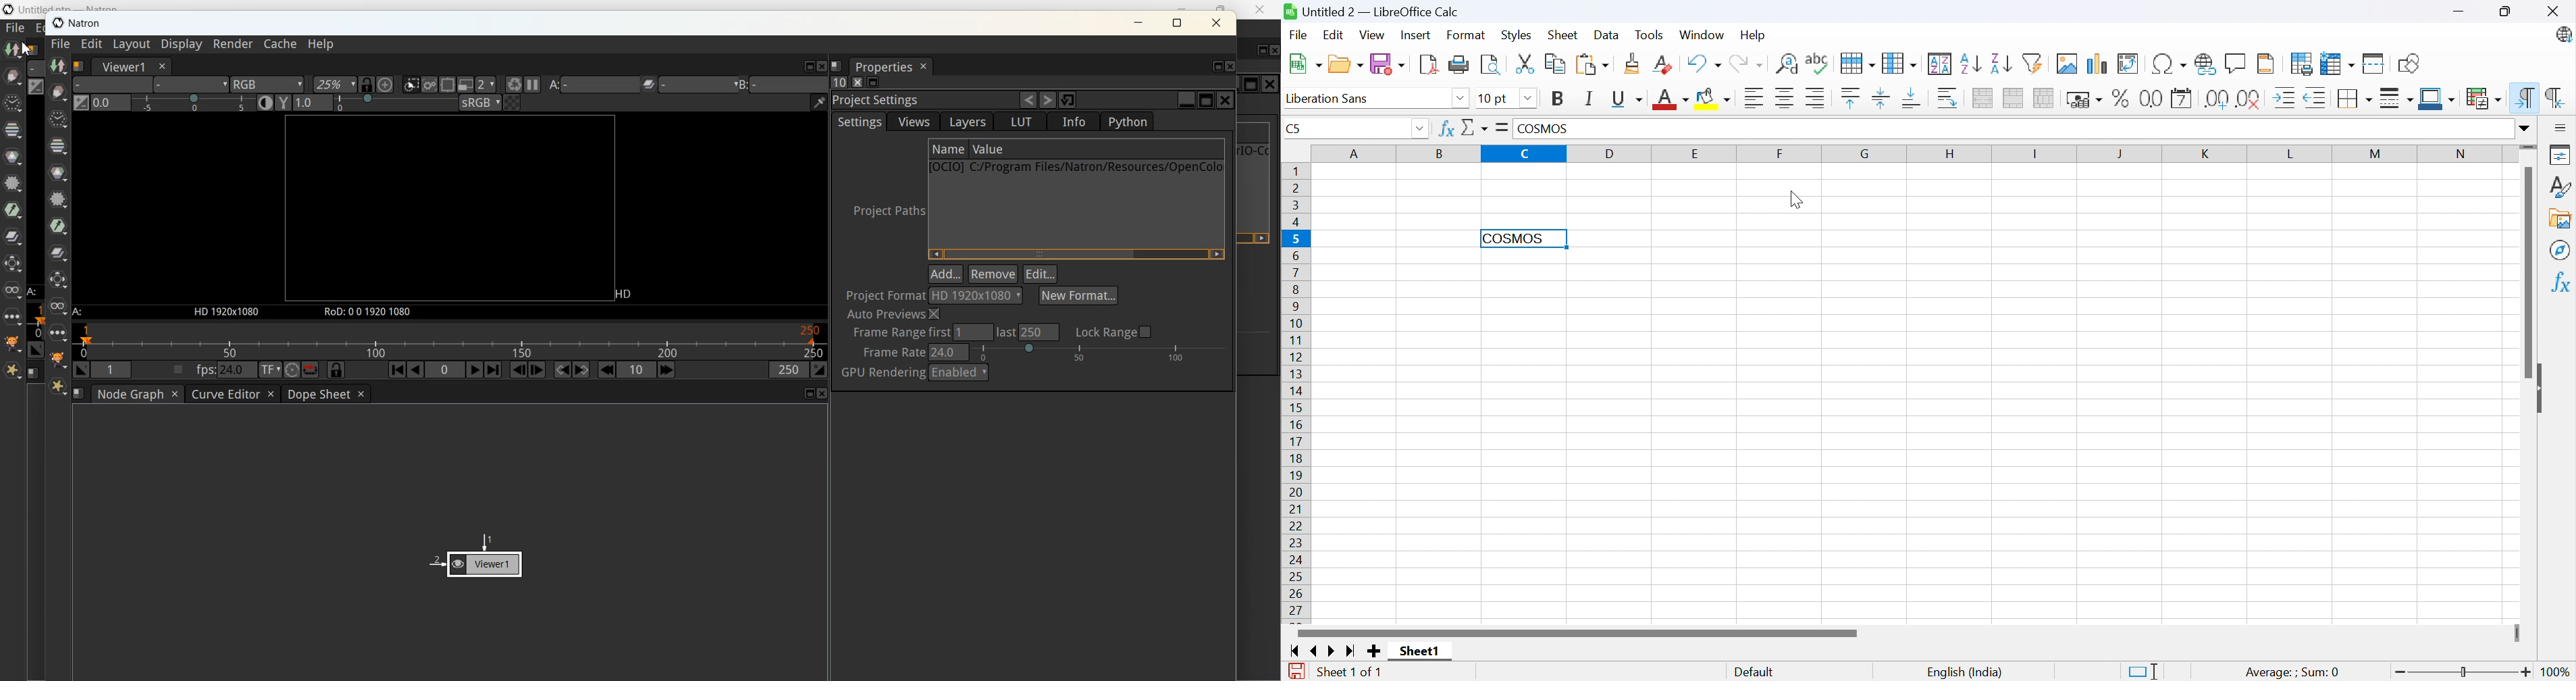  Describe the element at coordinates (2402, 671) in the screenshot. I see `Zoom out` at that location.